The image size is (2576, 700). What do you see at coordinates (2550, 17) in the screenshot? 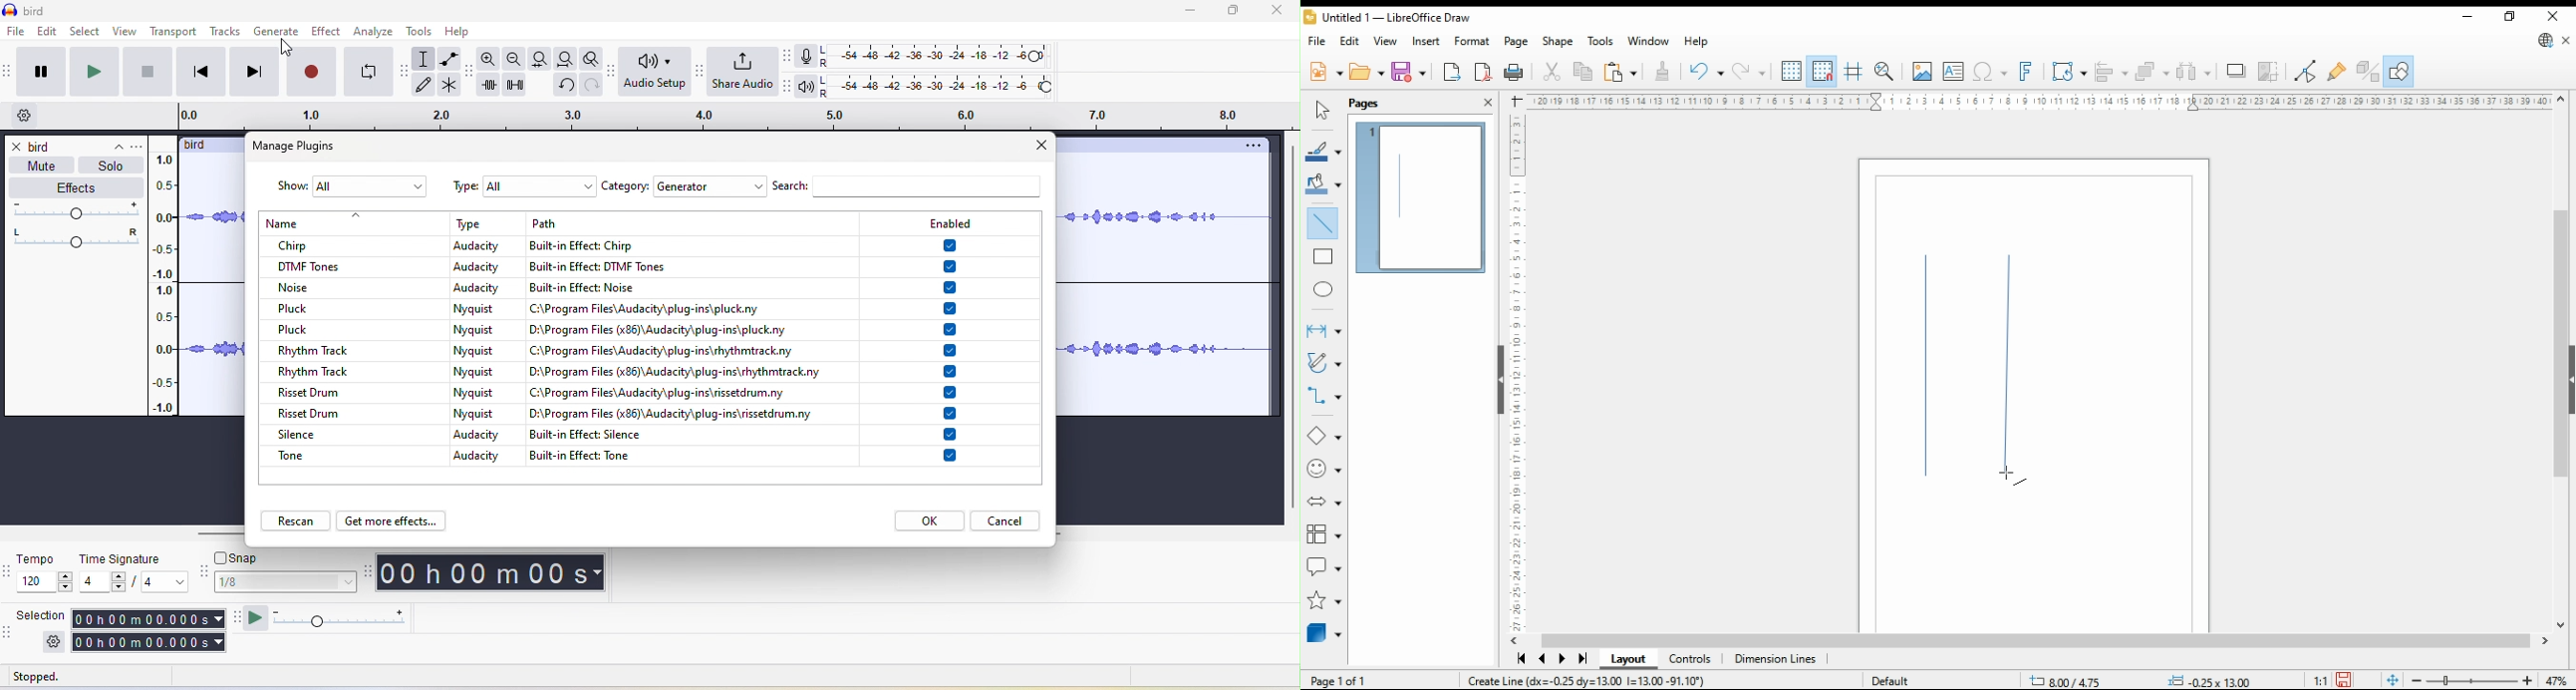
I see `close window` at bounding box center [2550, 17].